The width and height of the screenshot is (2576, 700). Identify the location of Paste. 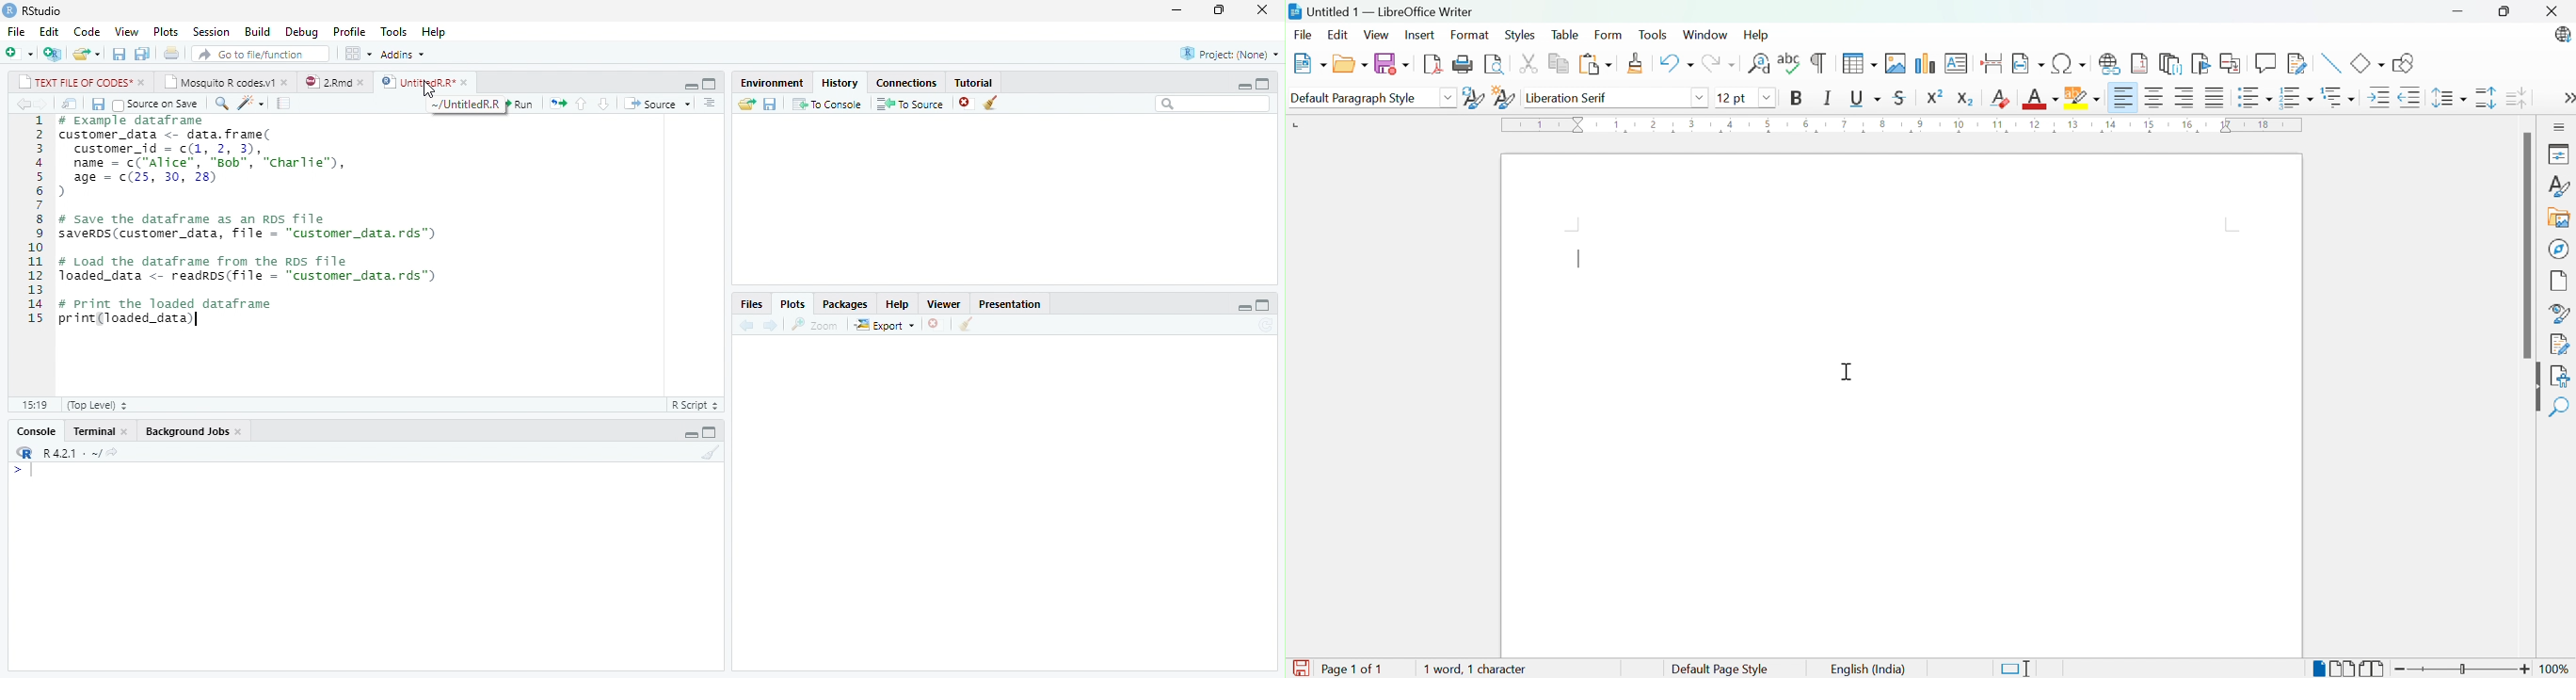
(1595, 63).